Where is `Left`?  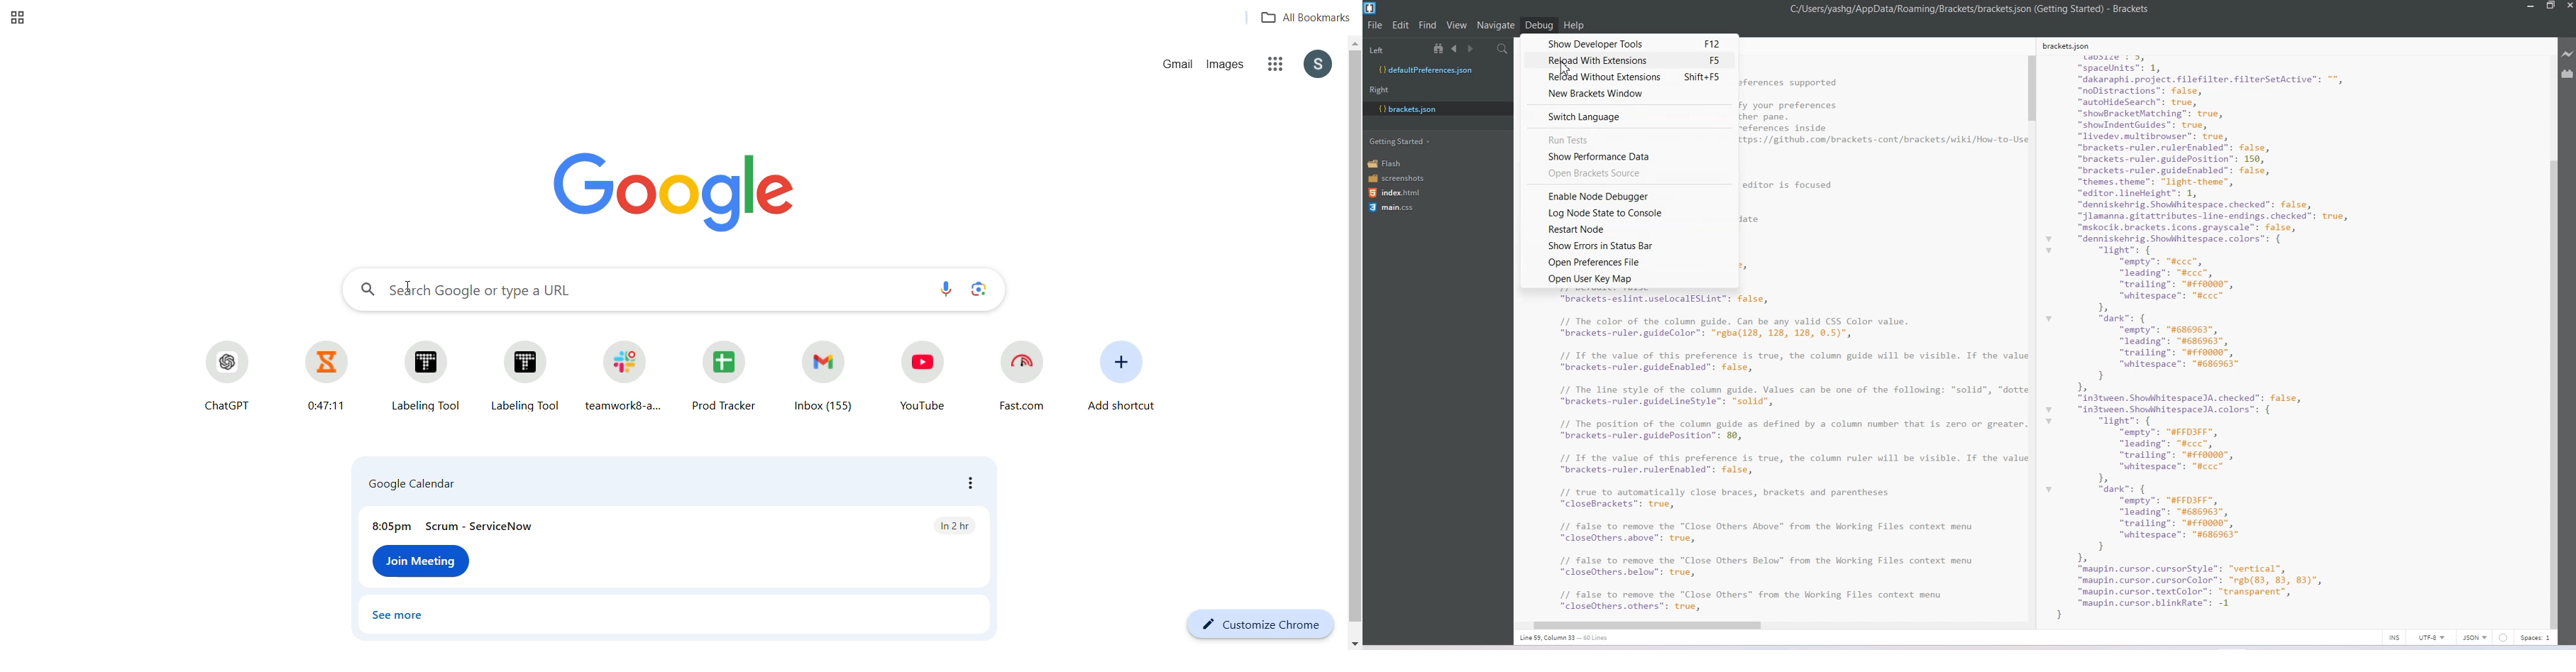 Left is located at coordinates (1376, 51).